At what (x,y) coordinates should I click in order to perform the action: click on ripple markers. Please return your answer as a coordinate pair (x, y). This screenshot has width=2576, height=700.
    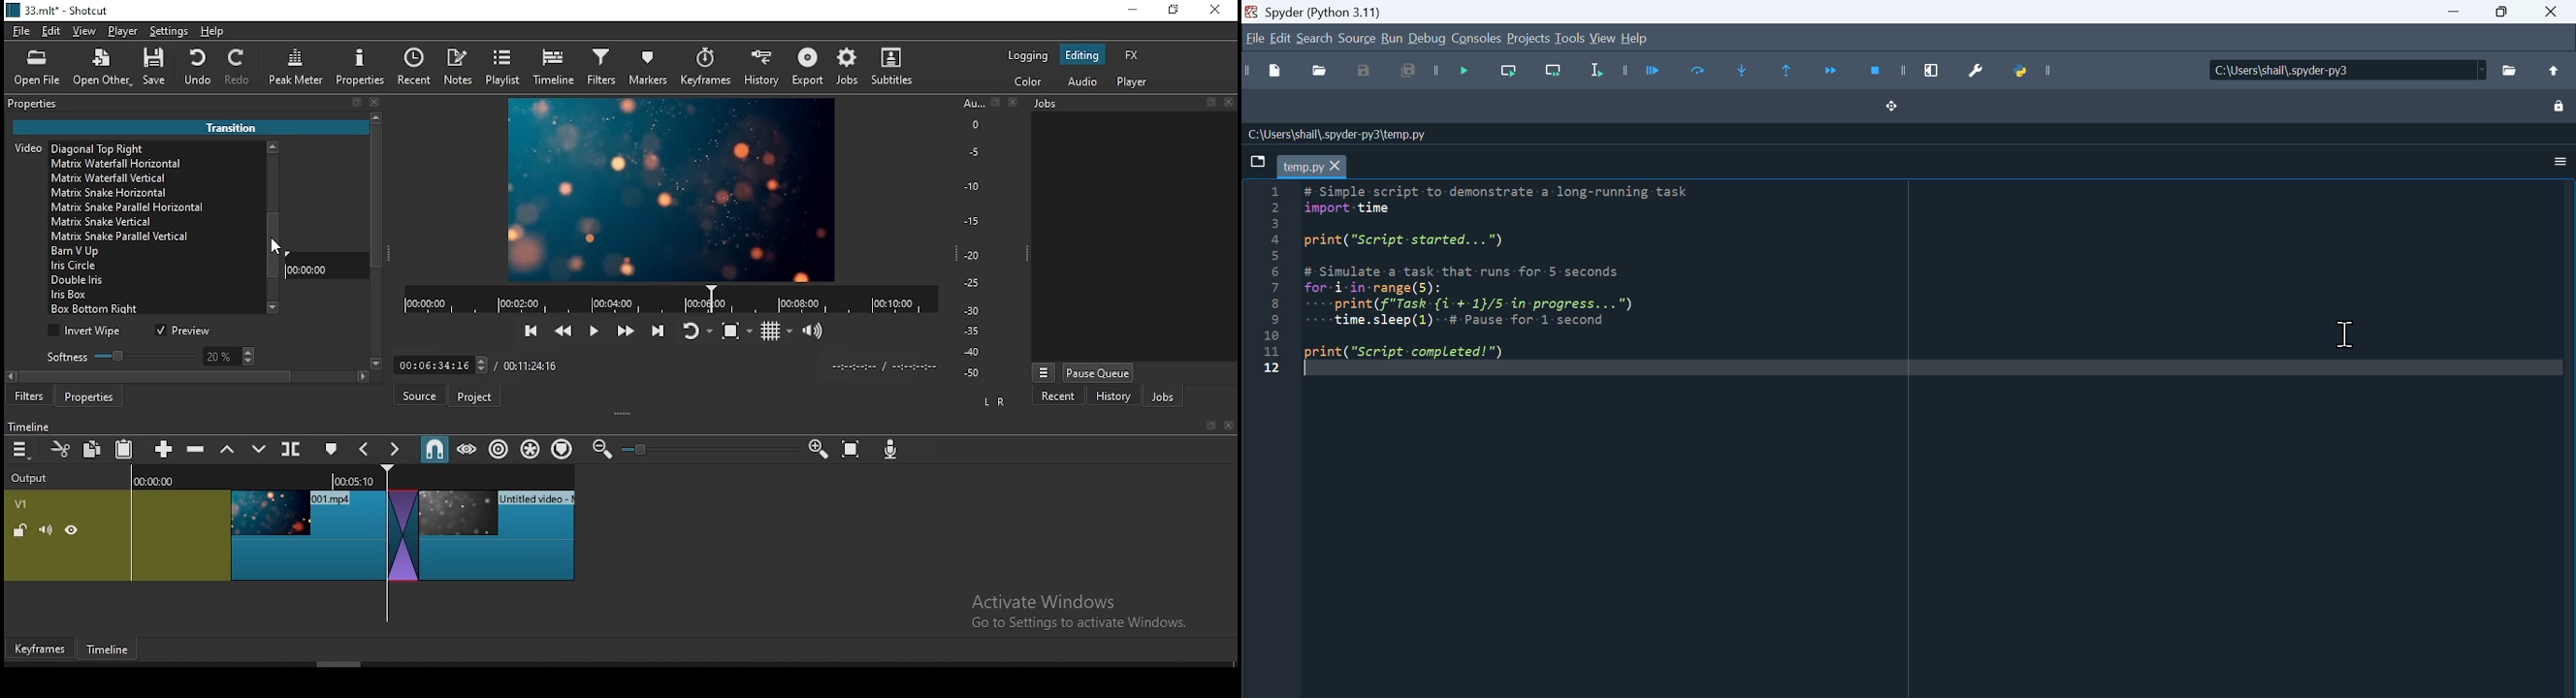
    Looking at the image, I should click on (562, 449).